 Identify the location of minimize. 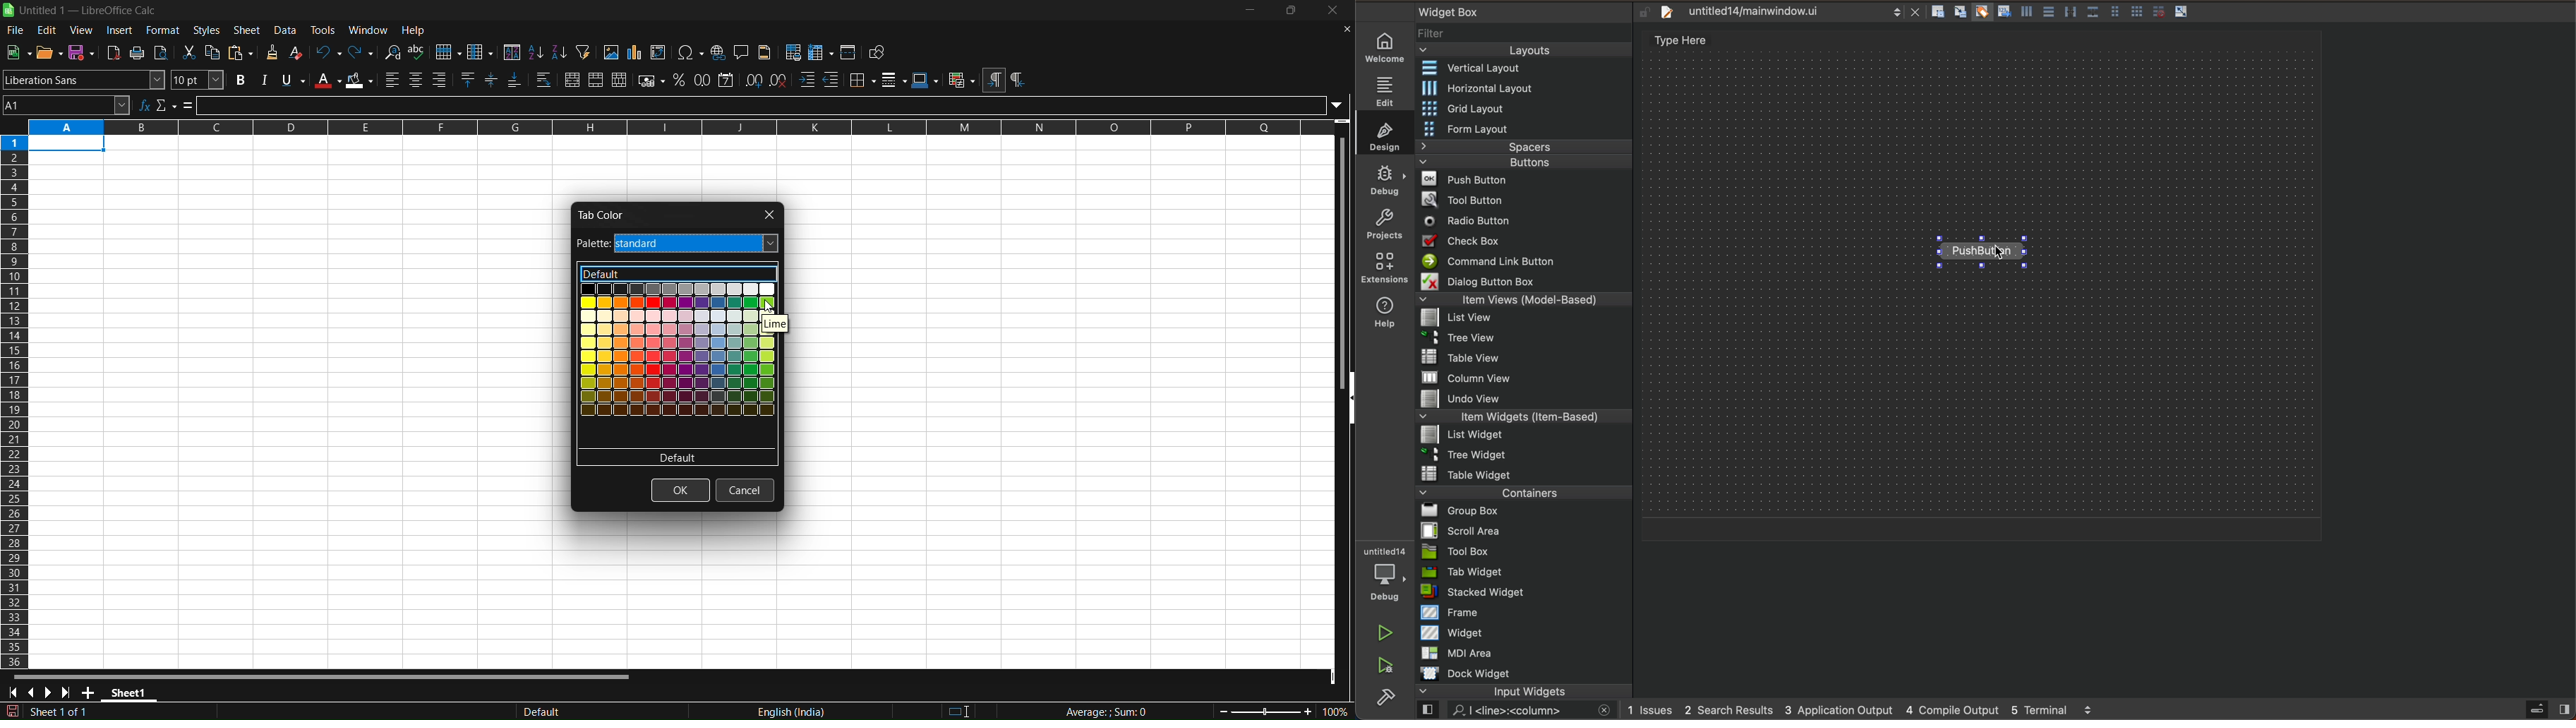
(1250, 10).